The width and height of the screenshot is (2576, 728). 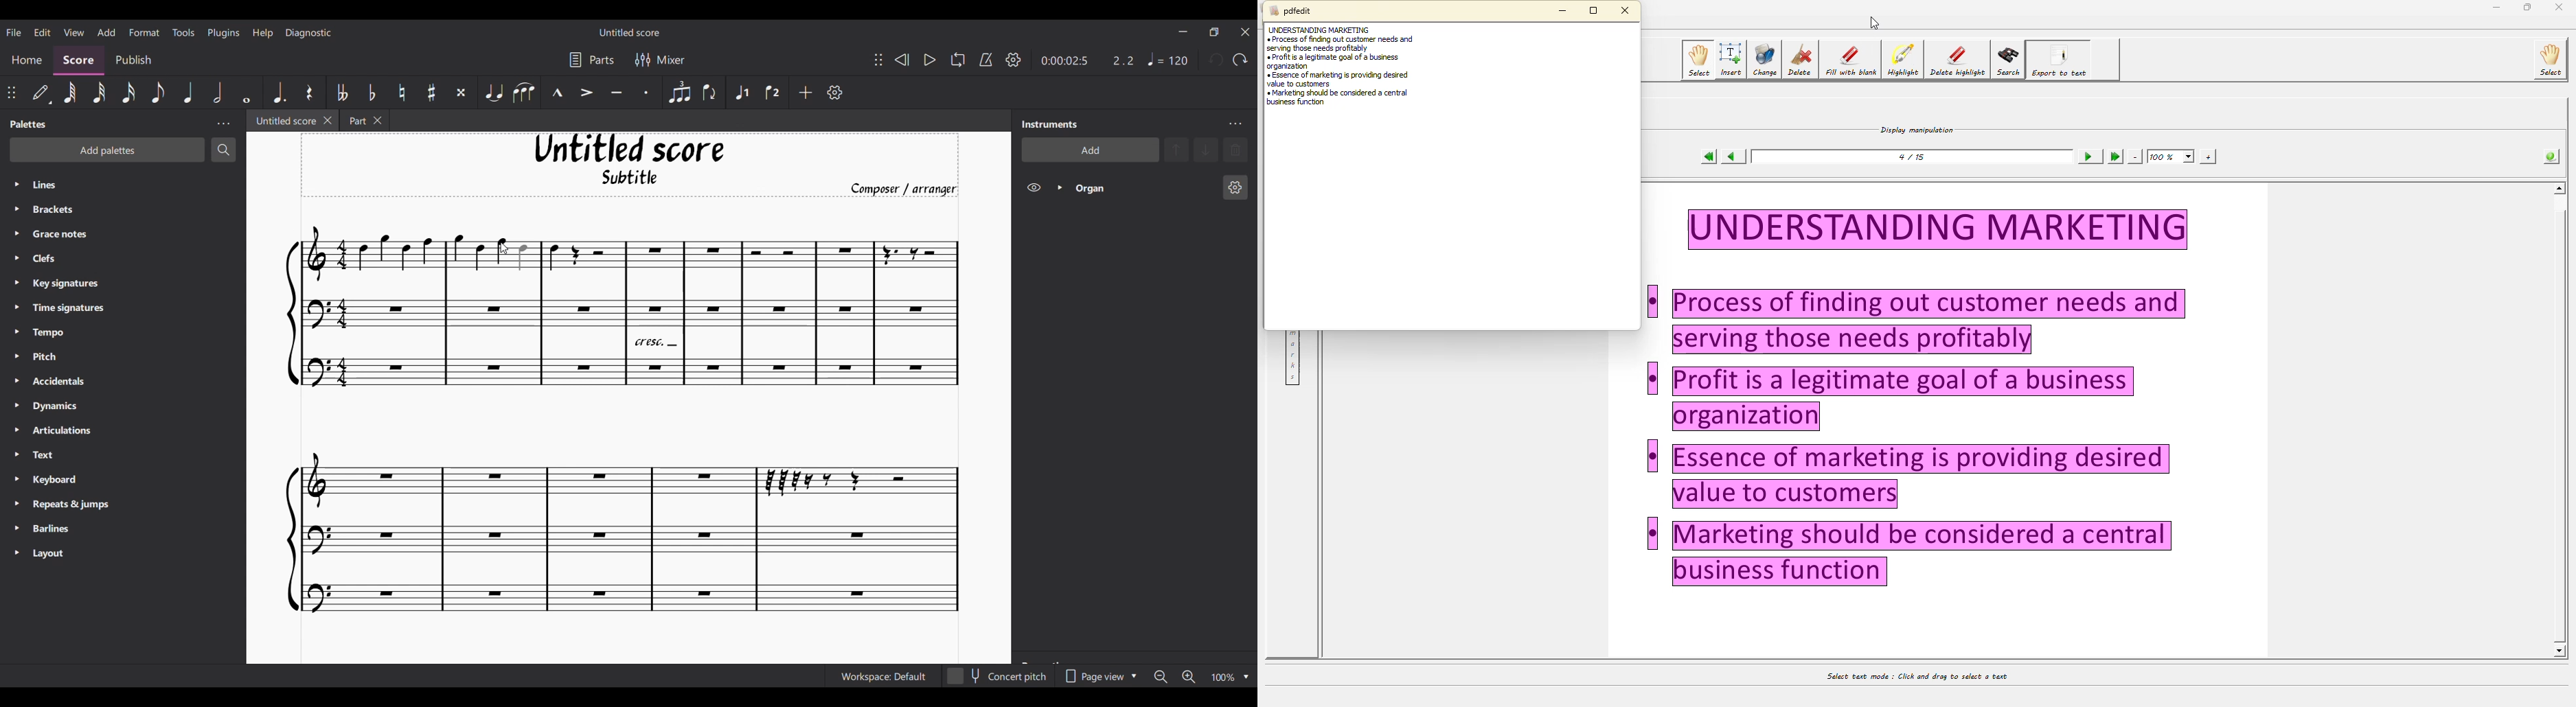 What do you see at coordinates (247, 93) in the screenshot?
I see `Whole note` at bounding box center [247, 93].